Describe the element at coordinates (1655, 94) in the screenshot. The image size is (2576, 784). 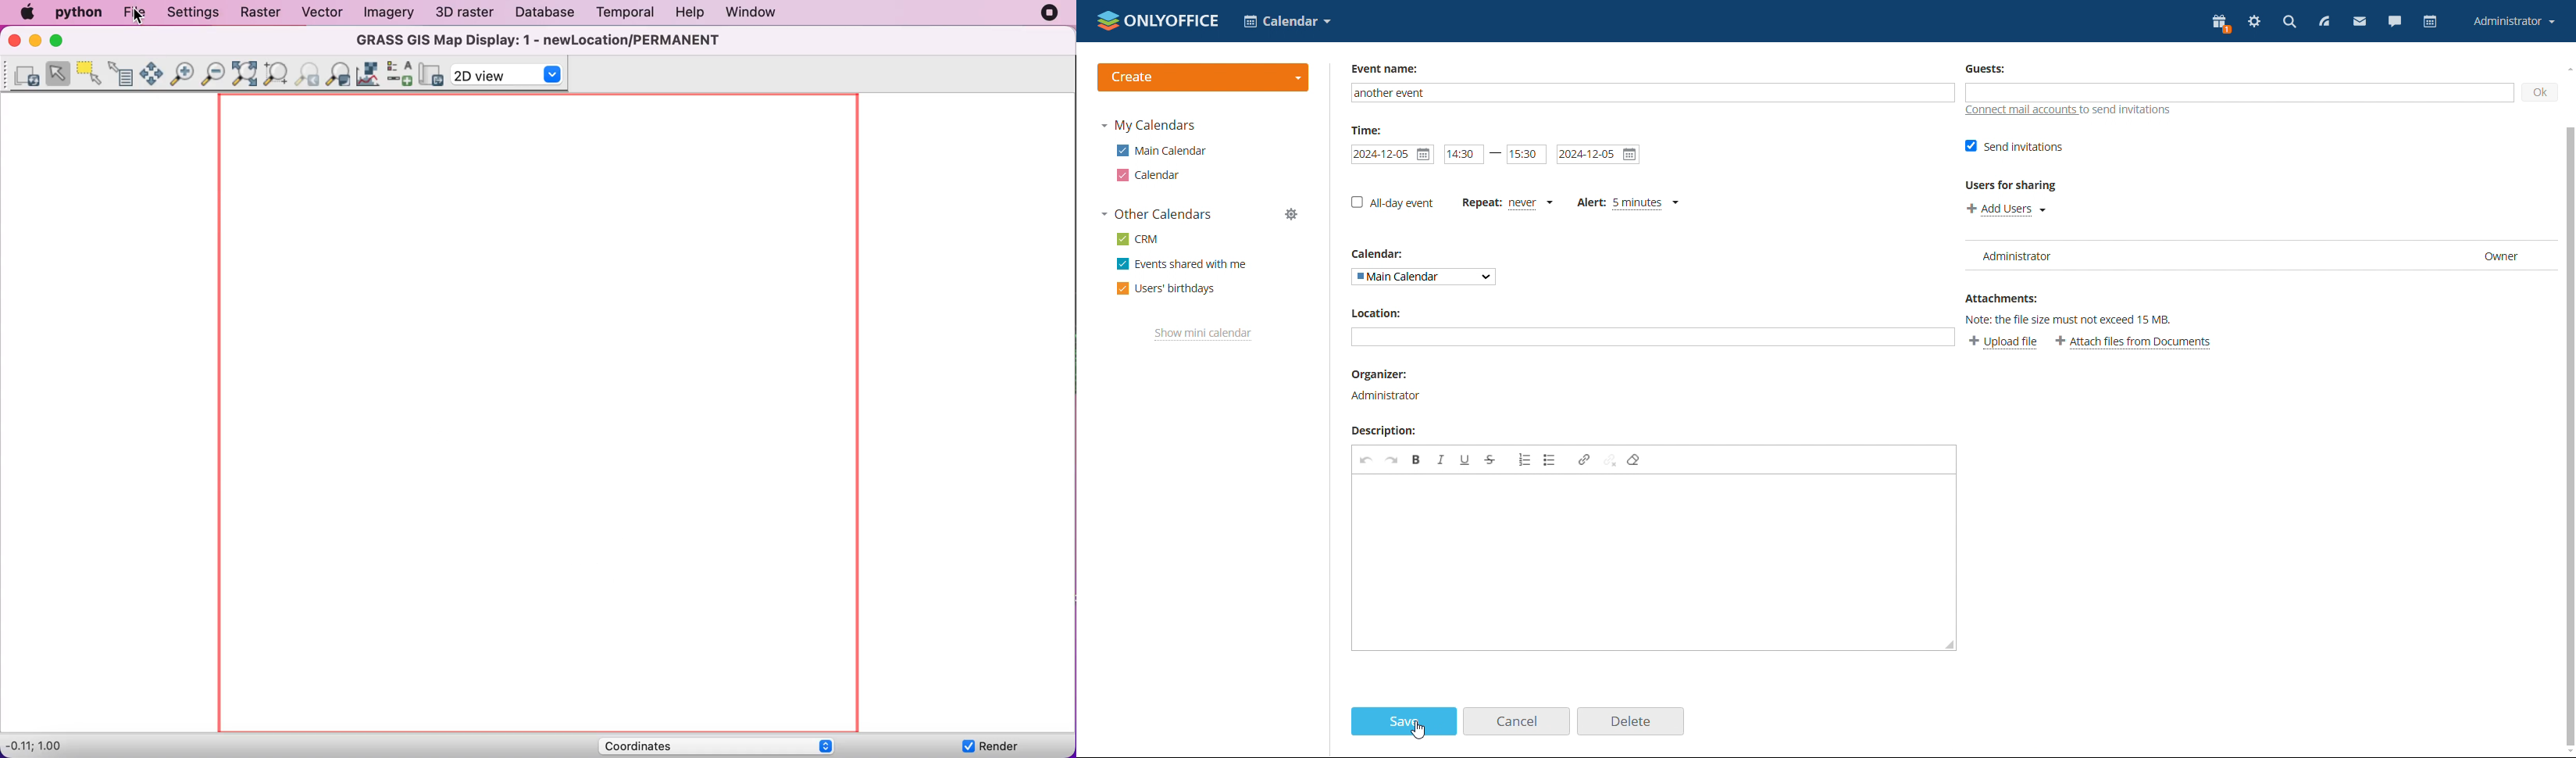
I see `add event name` at that location.